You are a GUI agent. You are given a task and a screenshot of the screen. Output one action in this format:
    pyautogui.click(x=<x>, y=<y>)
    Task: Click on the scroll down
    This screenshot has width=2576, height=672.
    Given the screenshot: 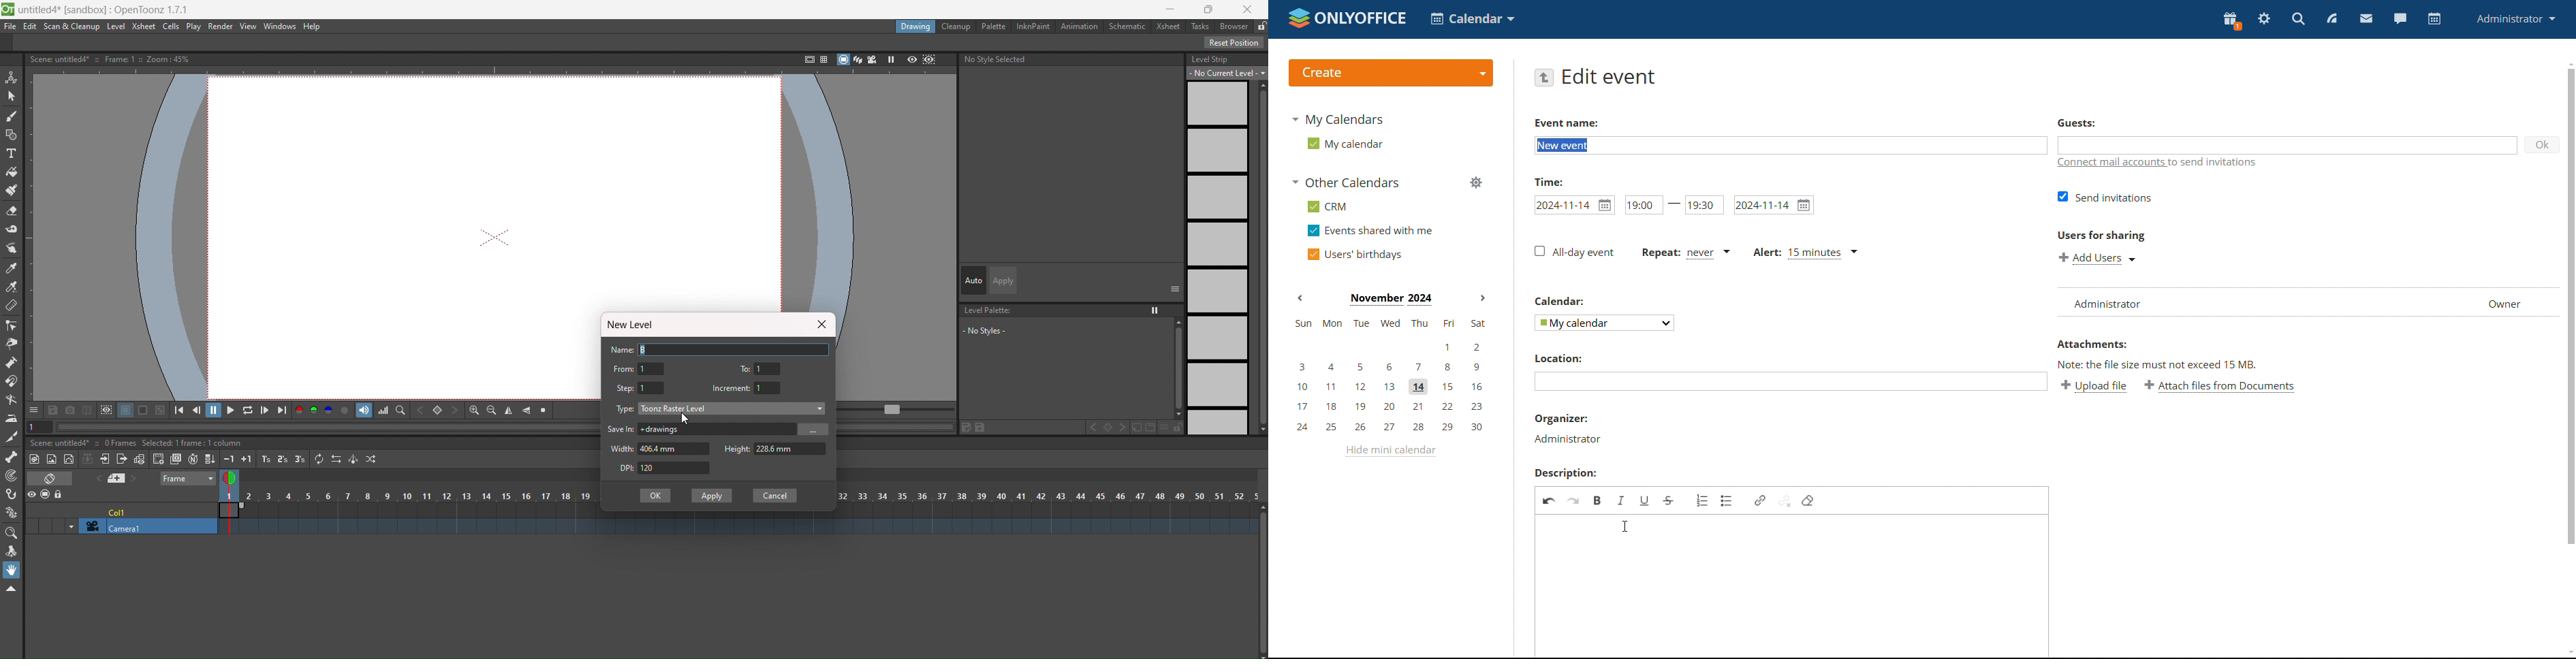 What is the action you would take?
    pyautogui.click(x=2568, y=652)
    